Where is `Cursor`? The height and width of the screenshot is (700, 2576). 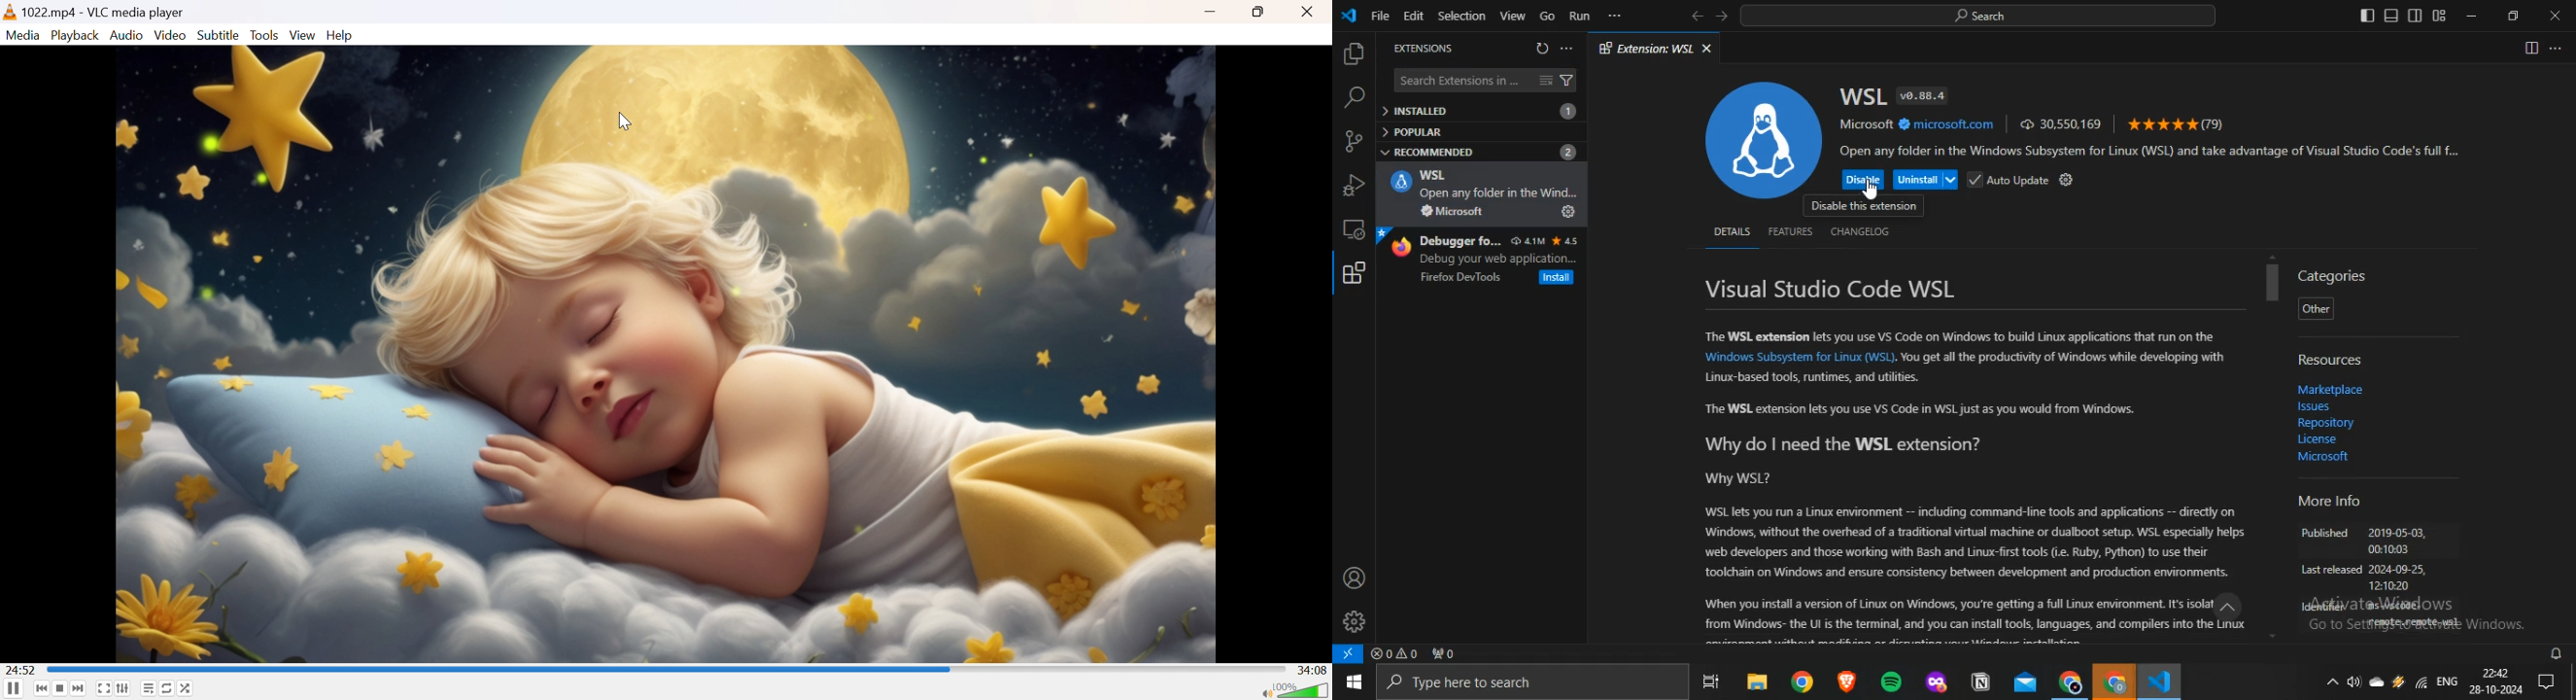 Cursor is located at coordinates (624, 122).